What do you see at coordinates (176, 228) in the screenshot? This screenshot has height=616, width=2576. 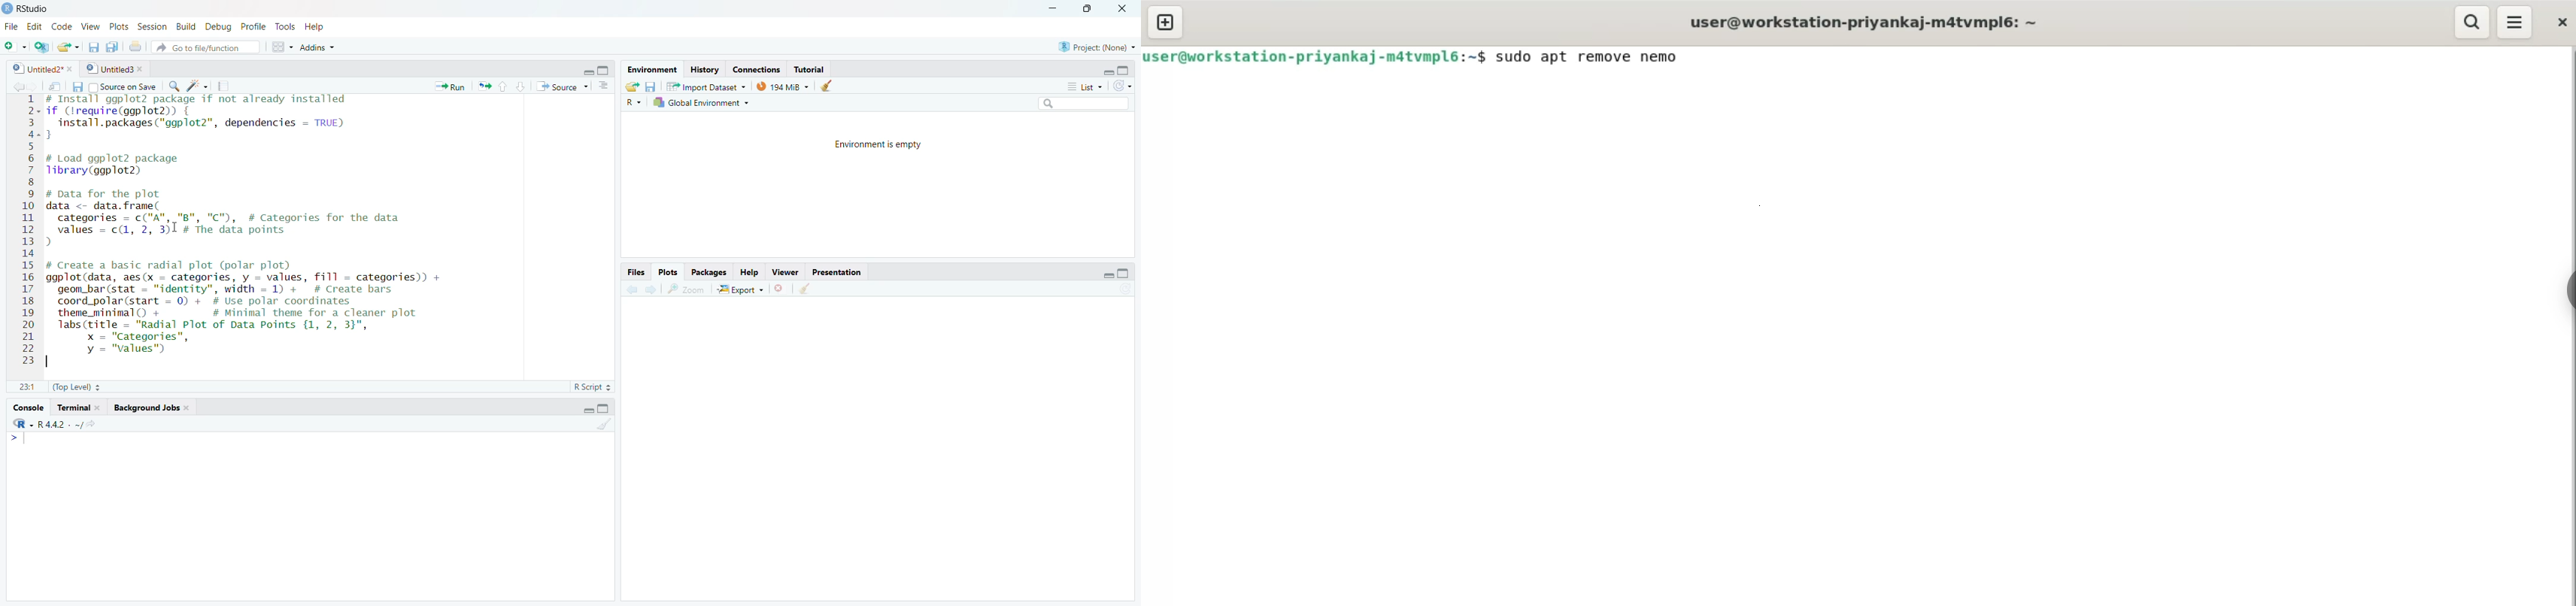 I see `cursor` at bounding box center [176, 228].